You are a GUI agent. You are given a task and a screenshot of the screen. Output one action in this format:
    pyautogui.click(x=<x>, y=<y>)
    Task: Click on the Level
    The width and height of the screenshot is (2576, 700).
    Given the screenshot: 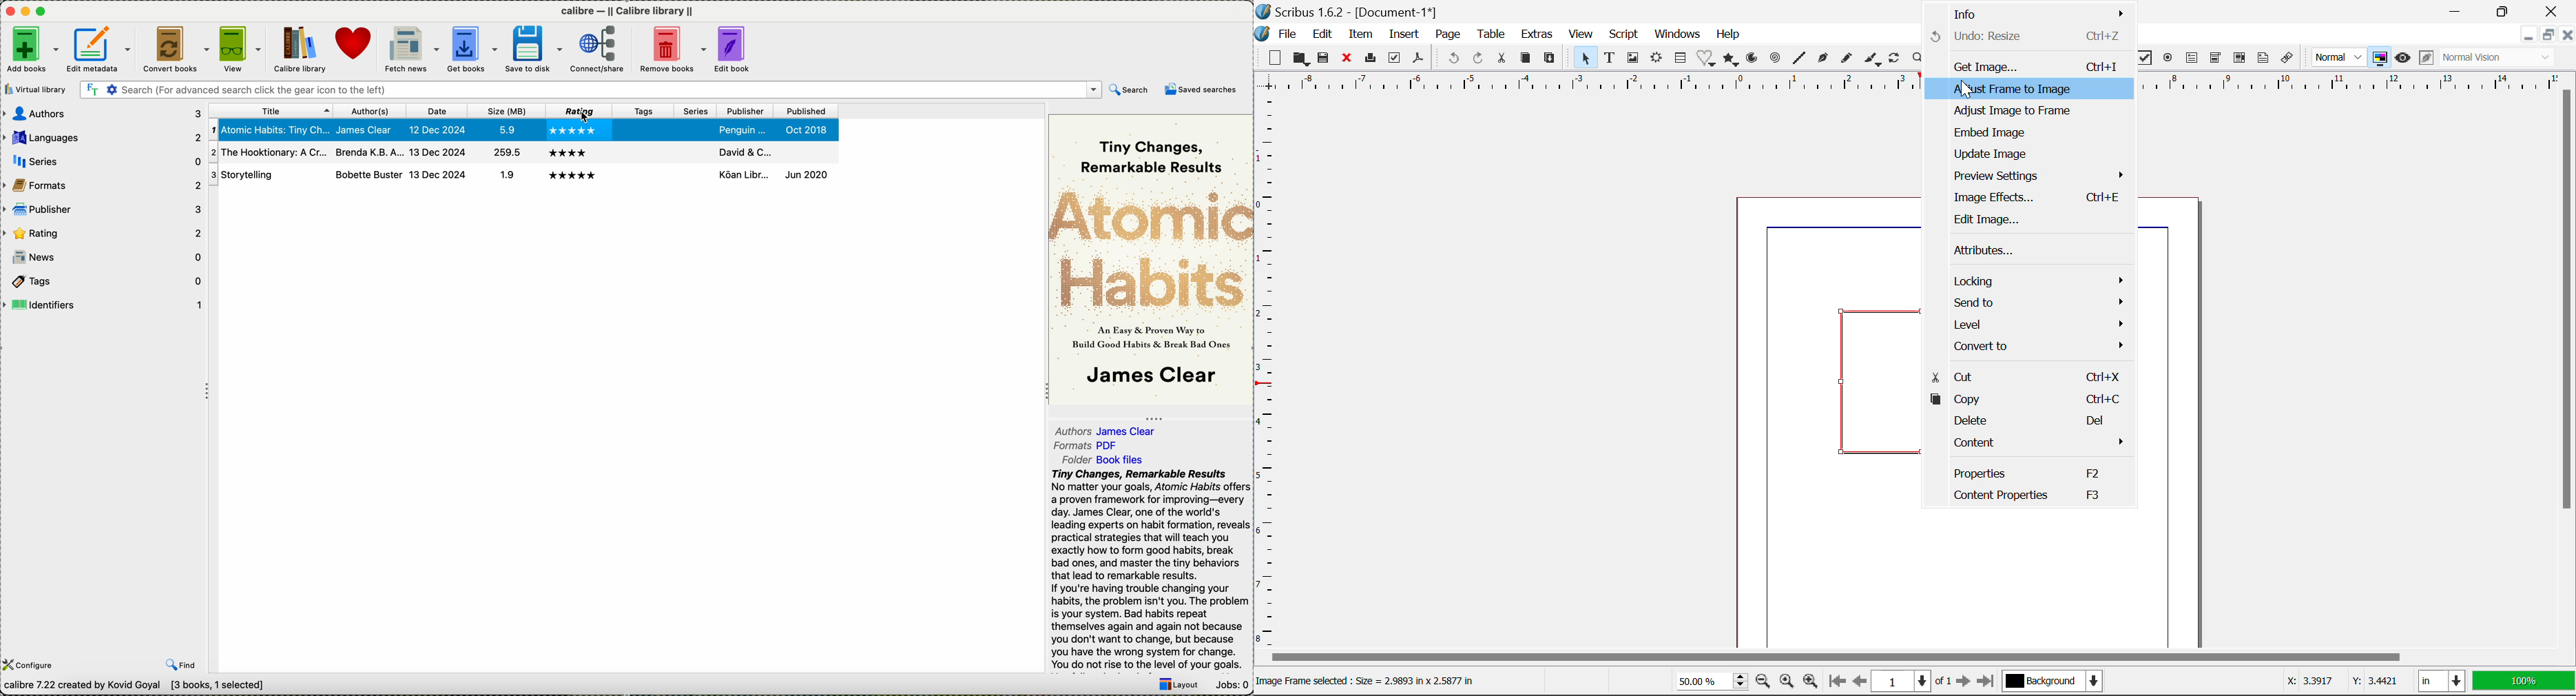 What is the action you would take?
    pyautogui.click(x=2034, y=324)
    